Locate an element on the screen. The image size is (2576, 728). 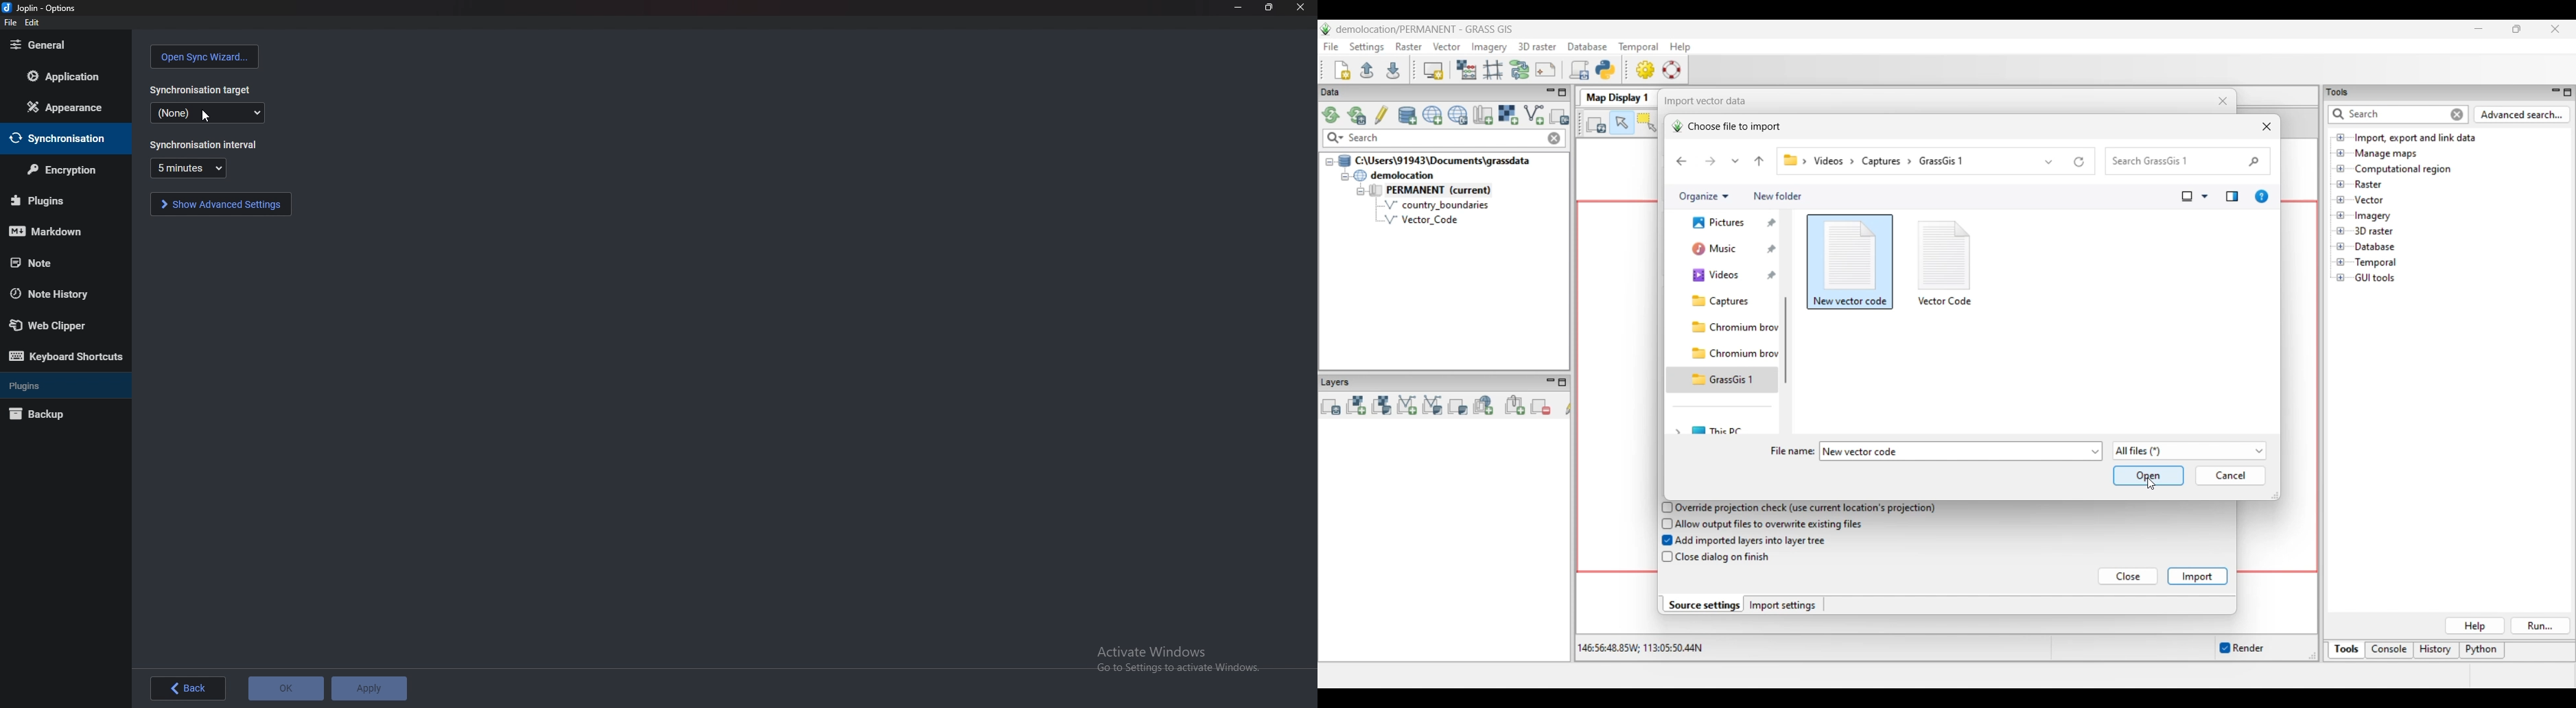
file is located at coordinates (10, 23).